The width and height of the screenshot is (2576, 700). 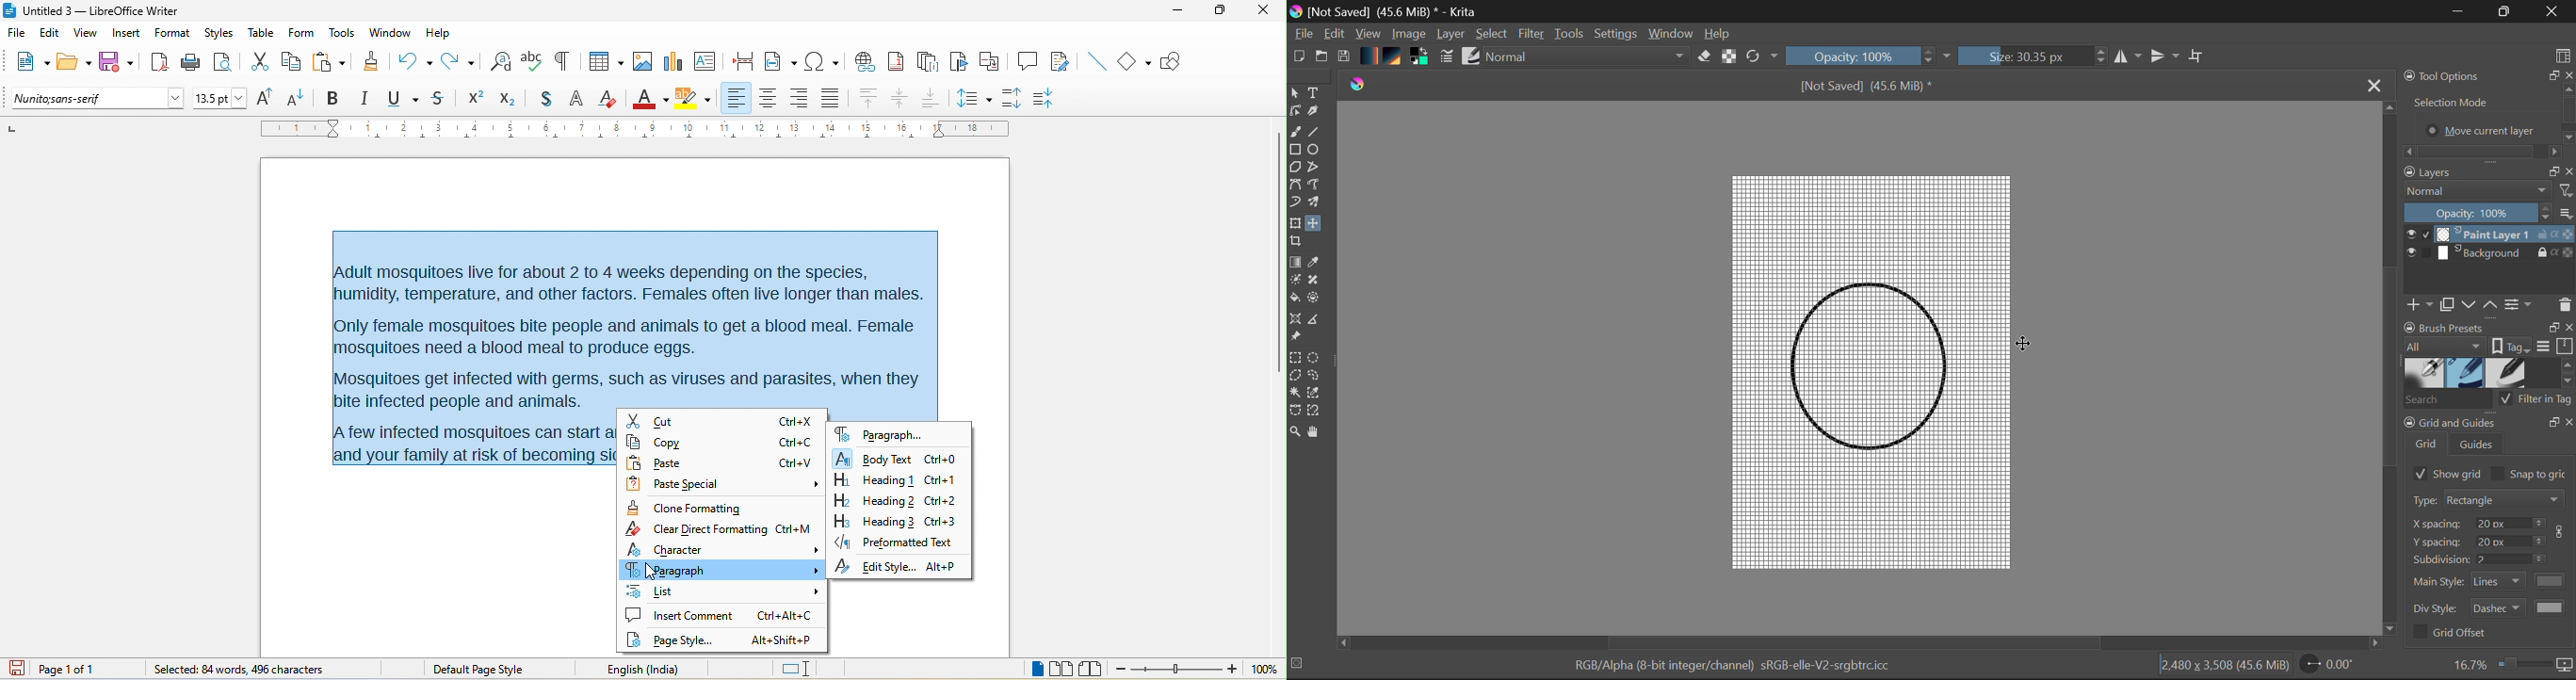 I want to click on basic shapes, so click(x=1136, y=62).